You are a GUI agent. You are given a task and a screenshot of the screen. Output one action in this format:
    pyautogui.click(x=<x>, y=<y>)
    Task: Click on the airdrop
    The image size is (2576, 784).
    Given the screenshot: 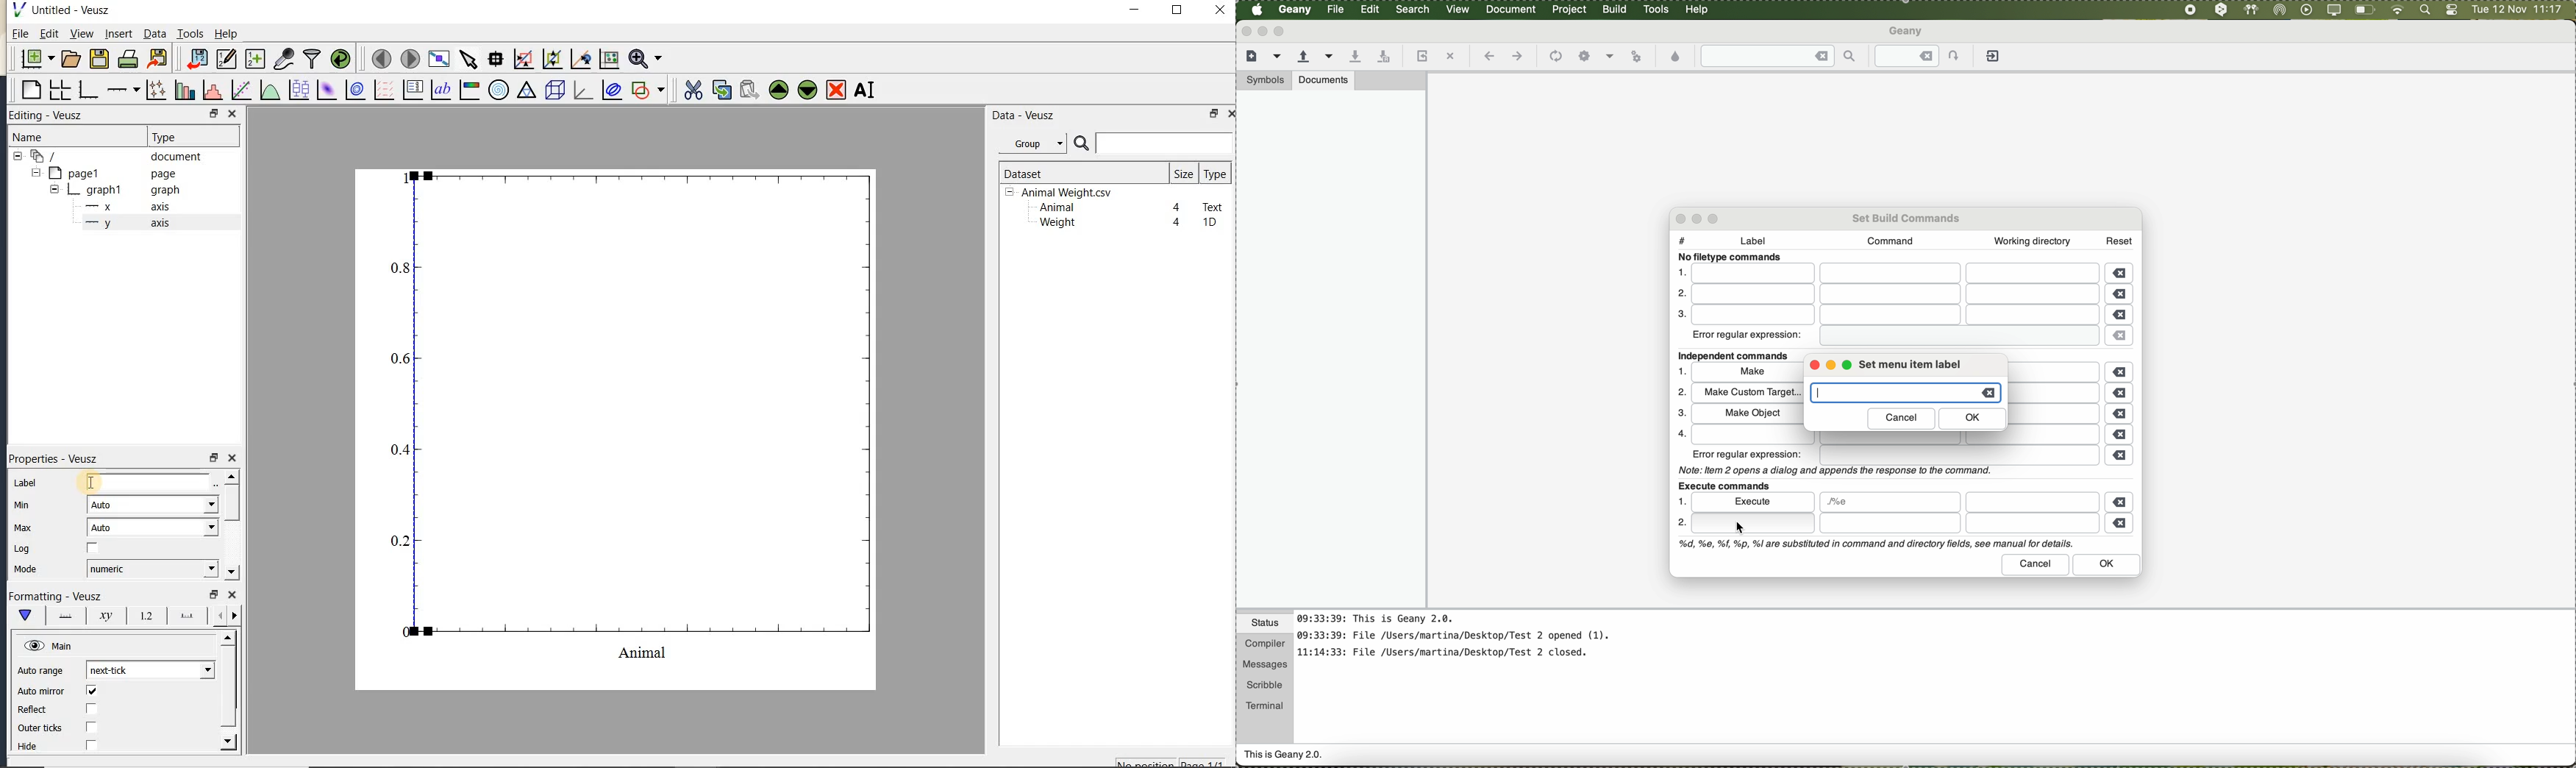 What is the action you would take?
    pyautogui.click(x=2280, y=10)
    